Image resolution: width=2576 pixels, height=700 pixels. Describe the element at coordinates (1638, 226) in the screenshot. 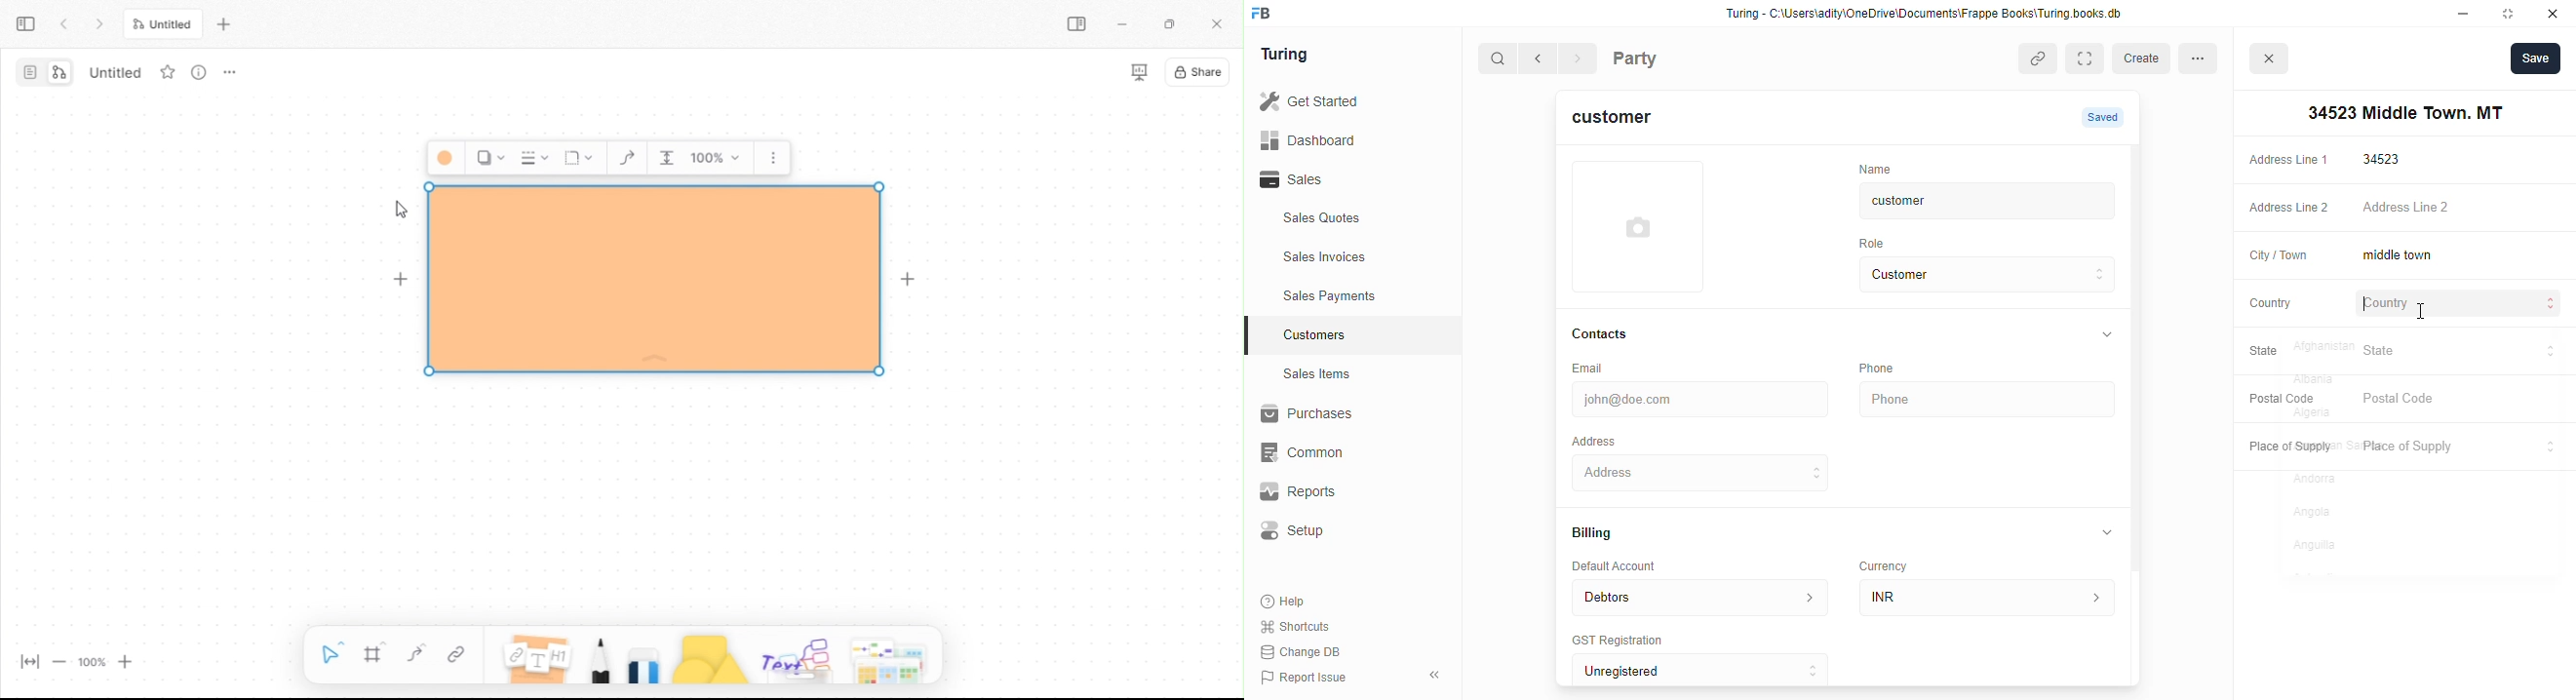

I see `add profile photo` at that location.